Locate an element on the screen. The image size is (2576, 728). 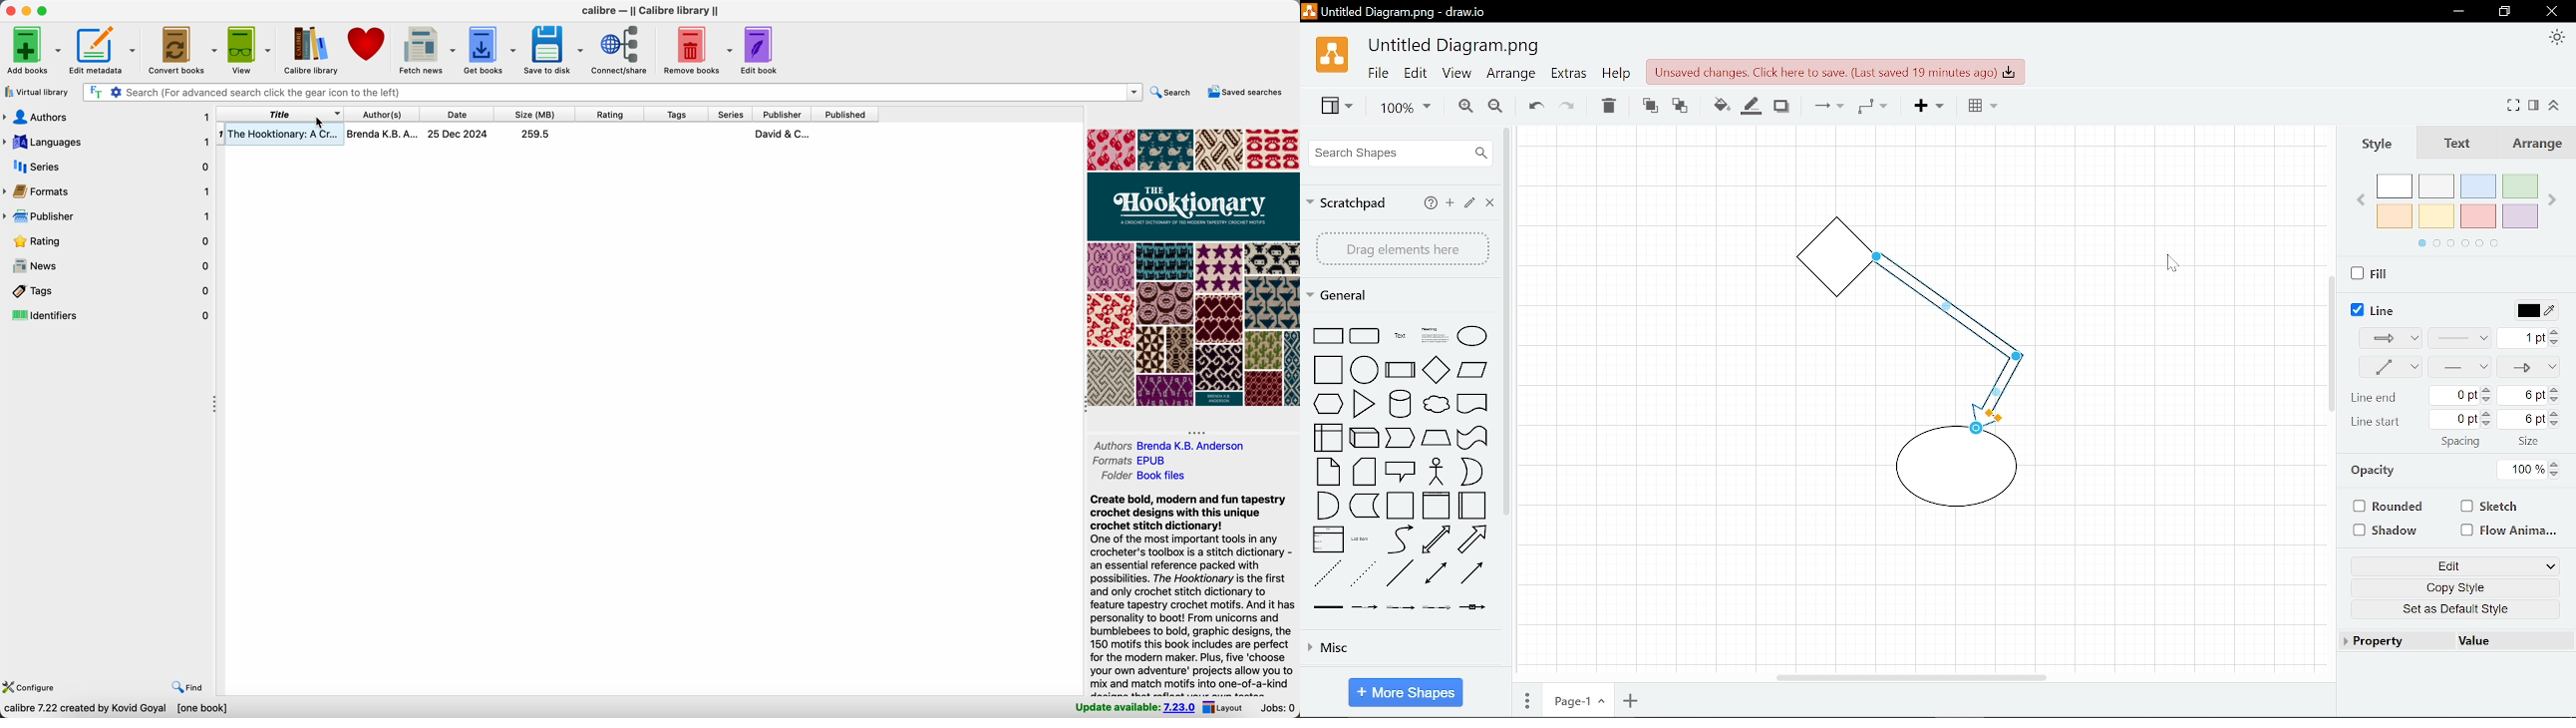
horizontal scrolling bar is located at coordinates (1910, 676).